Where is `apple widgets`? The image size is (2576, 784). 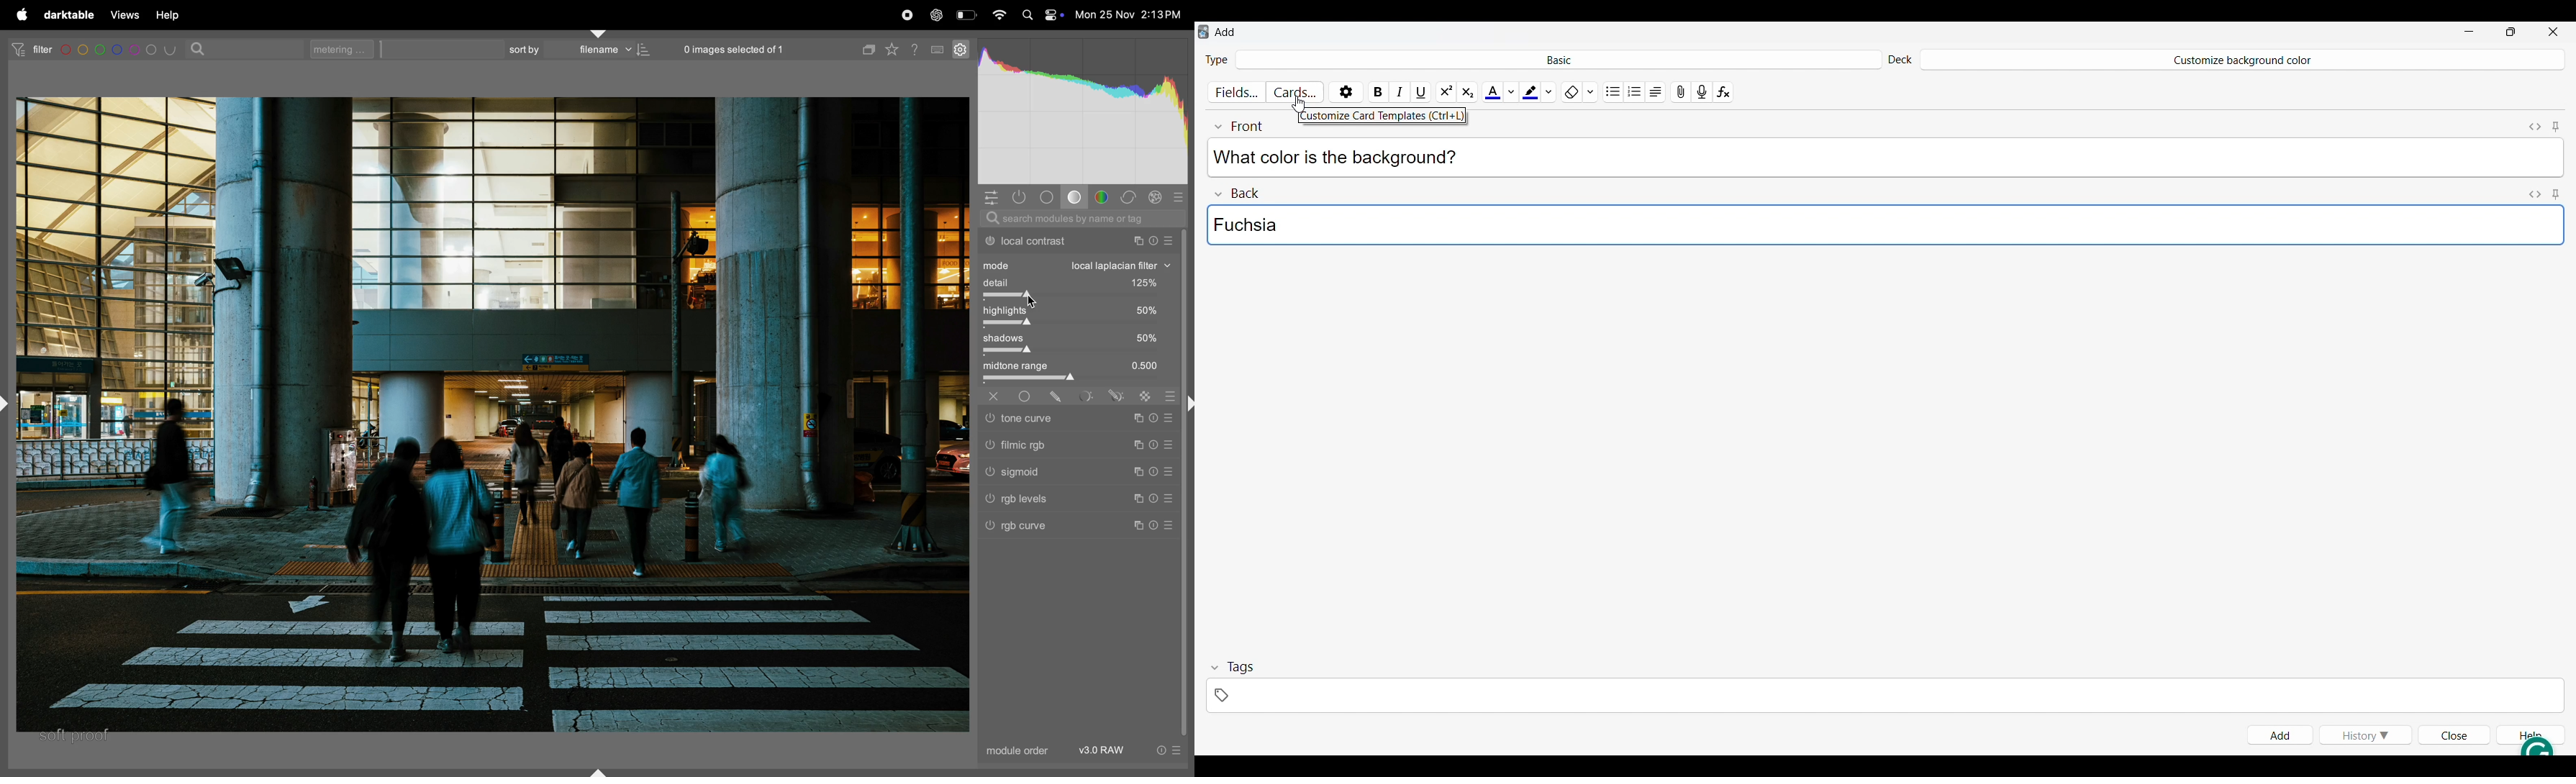
apple widgets is located at coordinates (1054, 15).